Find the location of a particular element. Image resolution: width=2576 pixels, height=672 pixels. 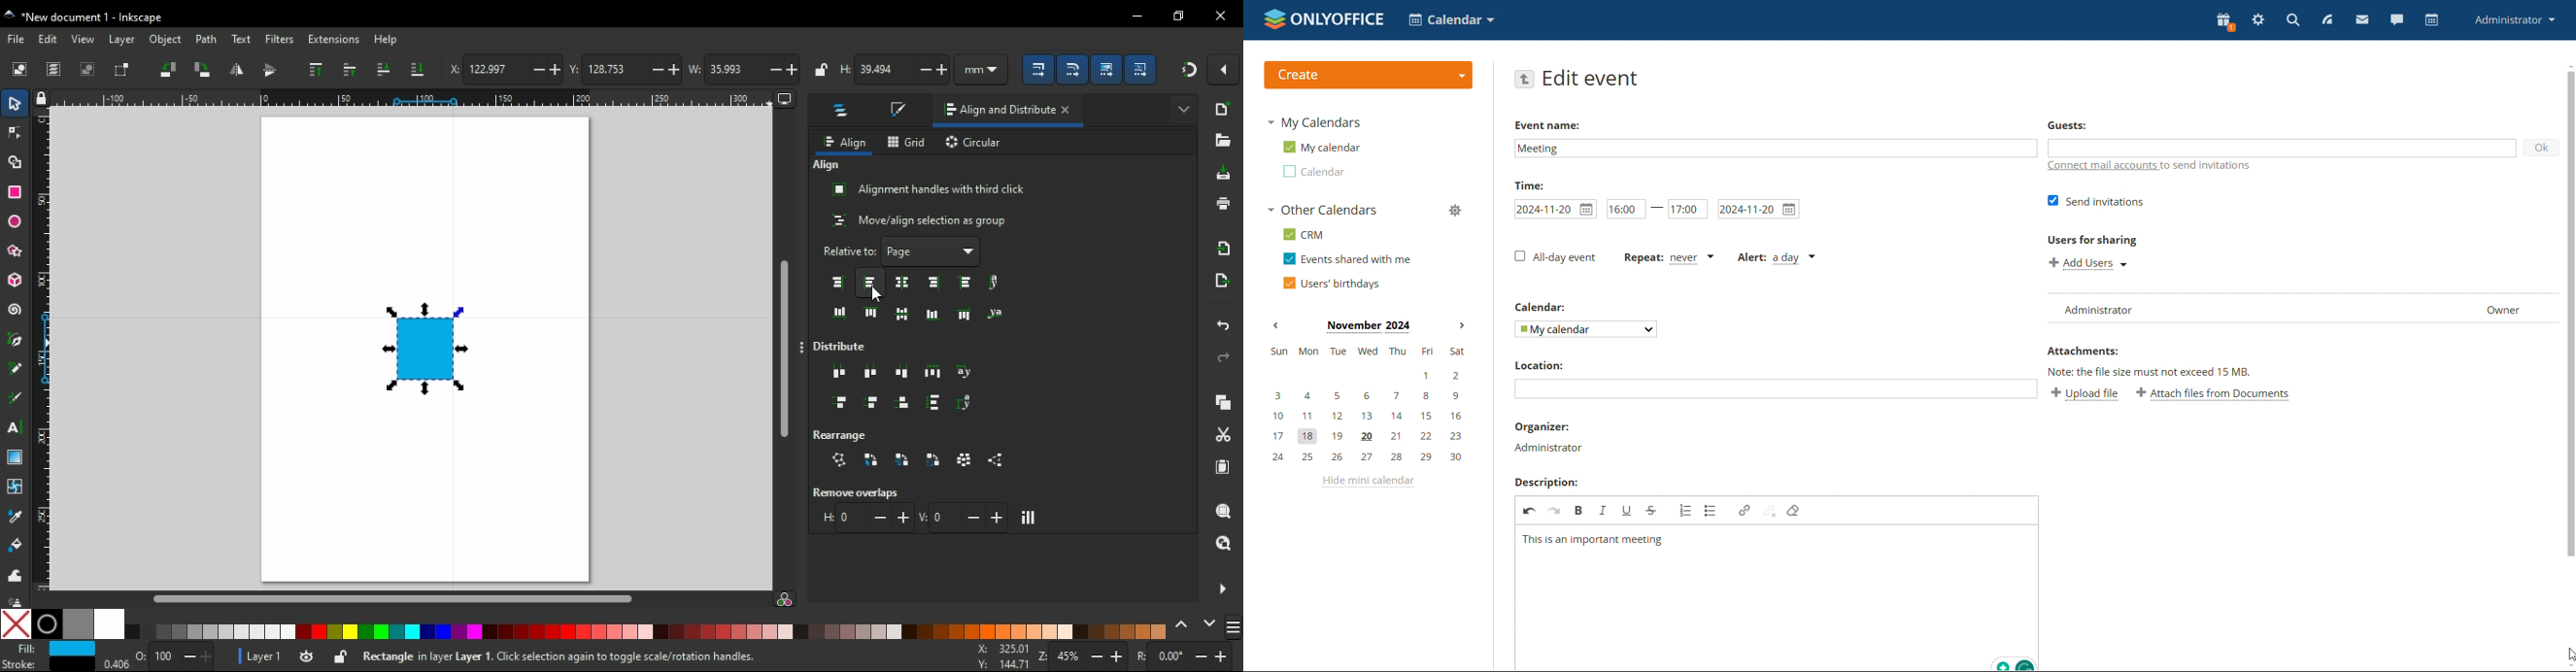

flip horizontal is located at coordinates (235, 70).